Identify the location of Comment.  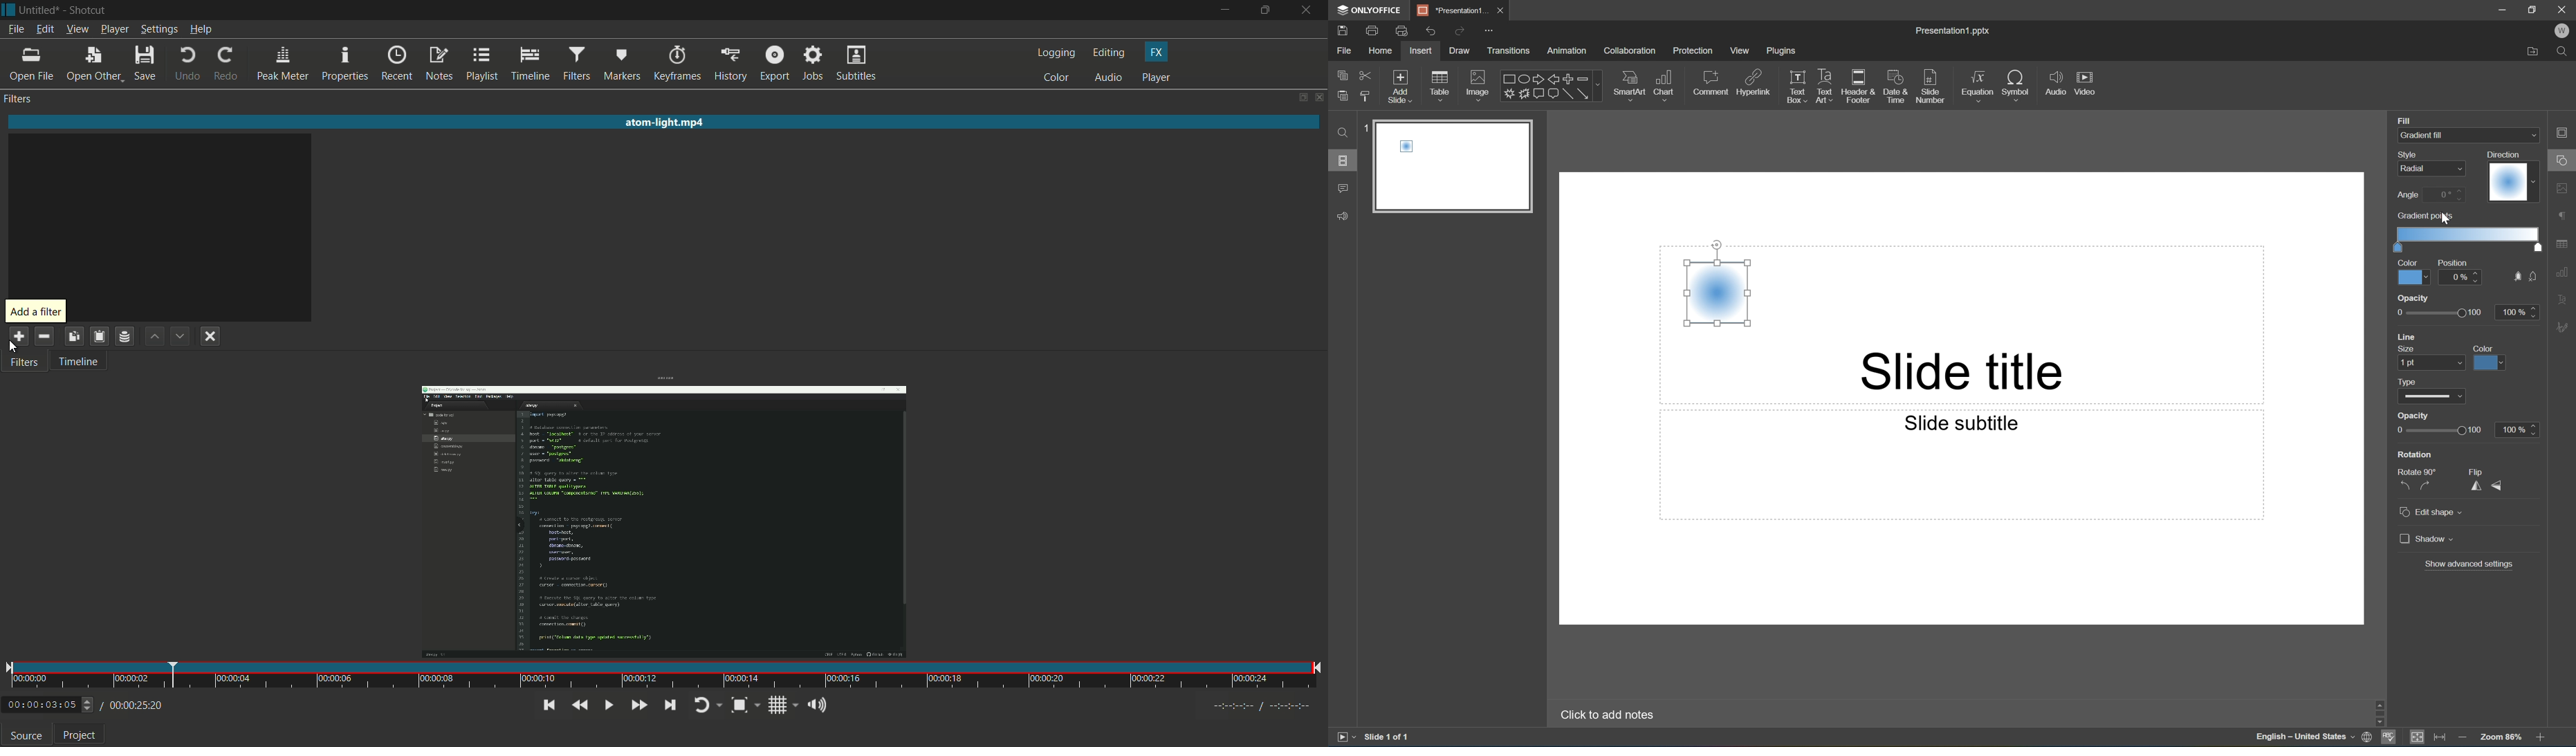
(1712, 83).